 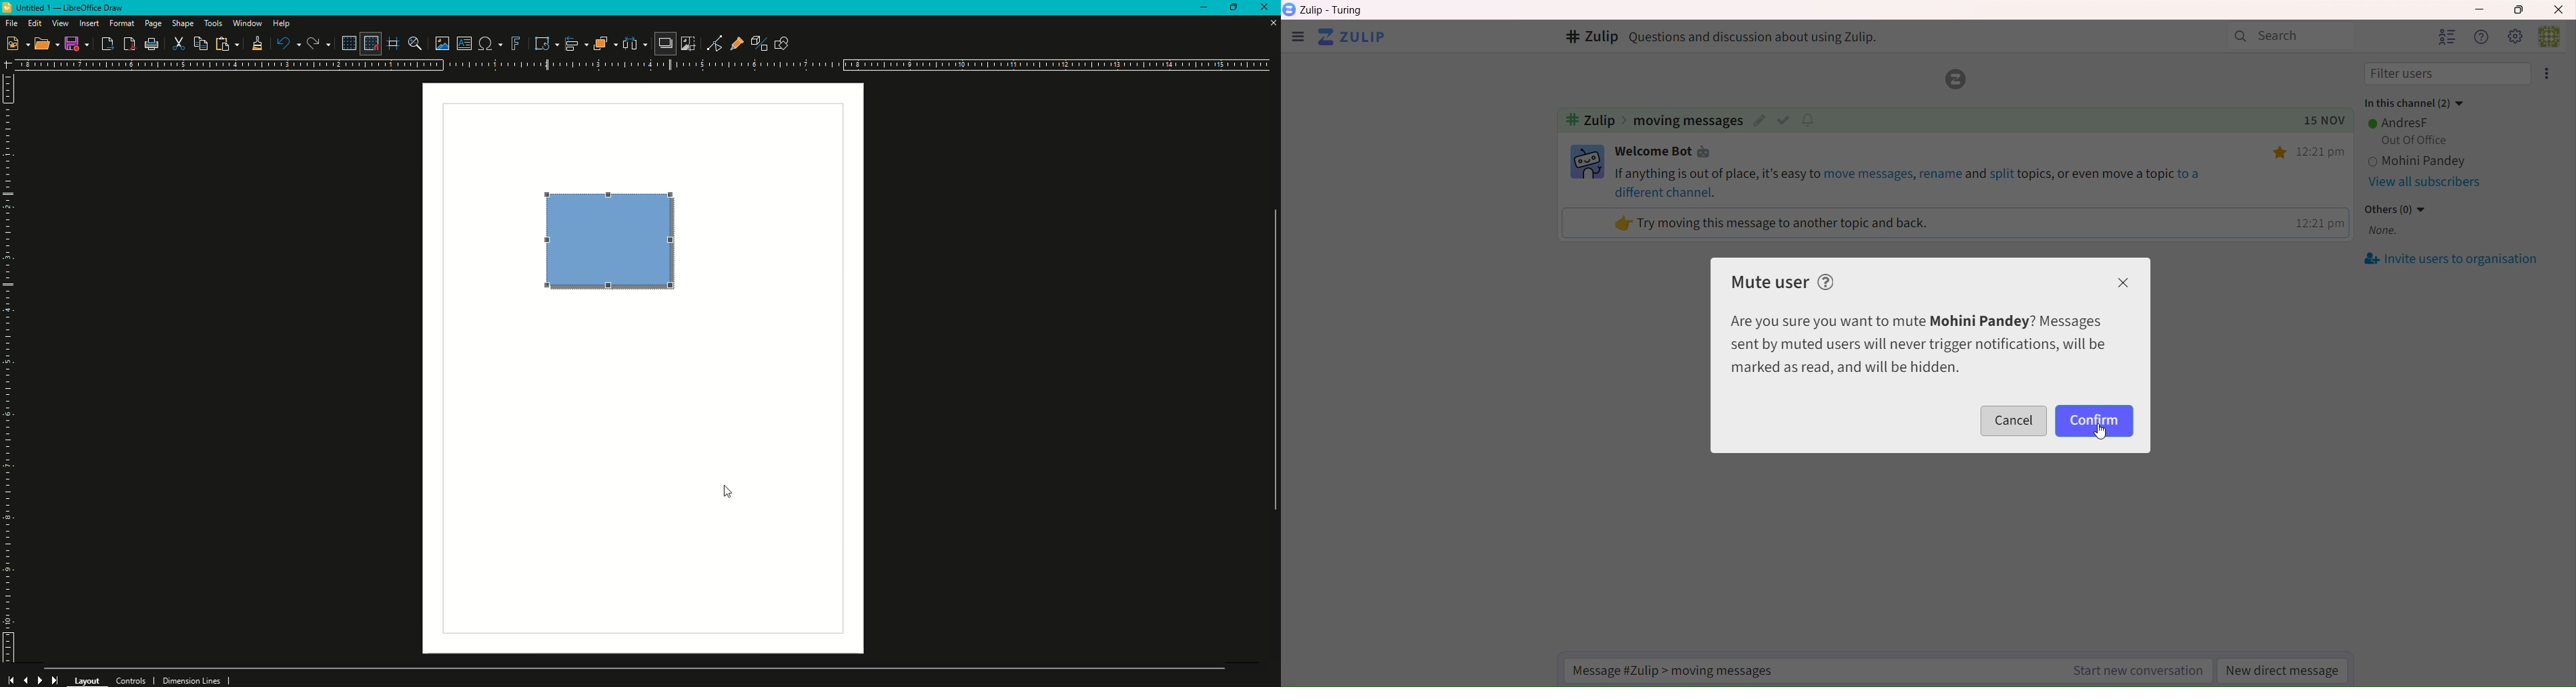 What do you see at coordinates (571, 43) in the screenshot?
I see `Align Objects` at bounding box center [571, 43].